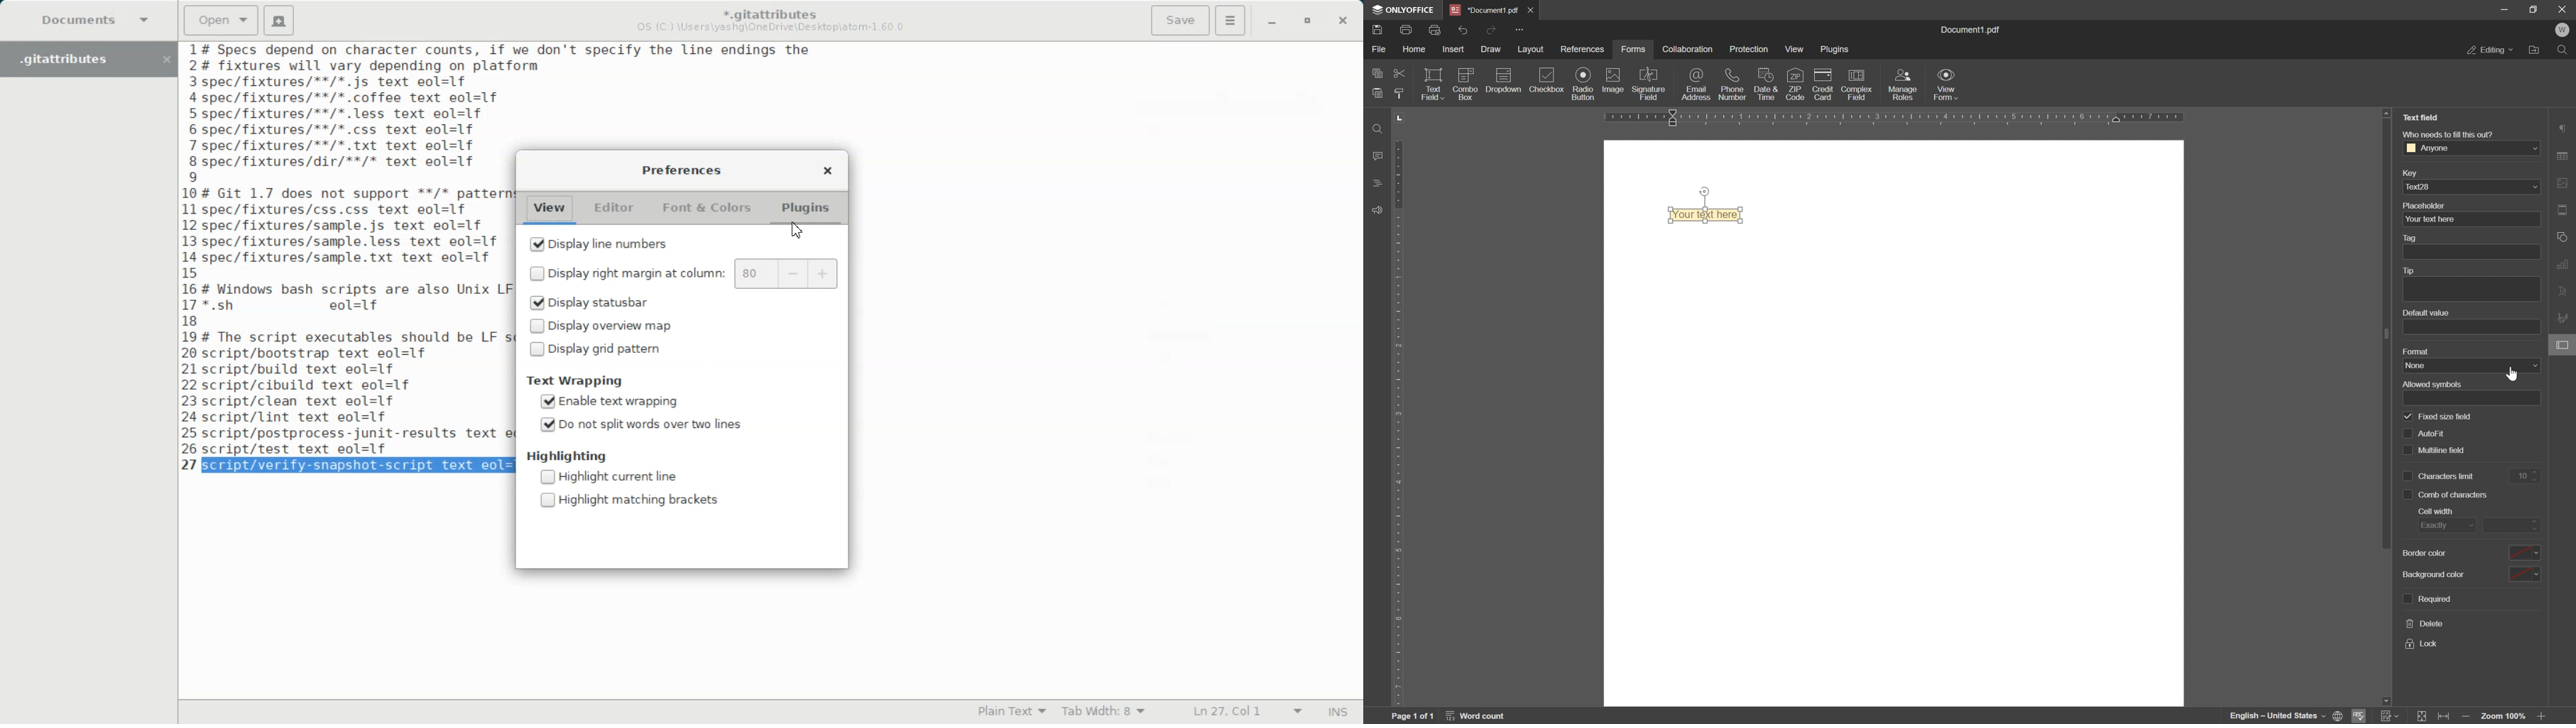 The image size is (2576, 728). I want to click on references, so click(1583, 49).